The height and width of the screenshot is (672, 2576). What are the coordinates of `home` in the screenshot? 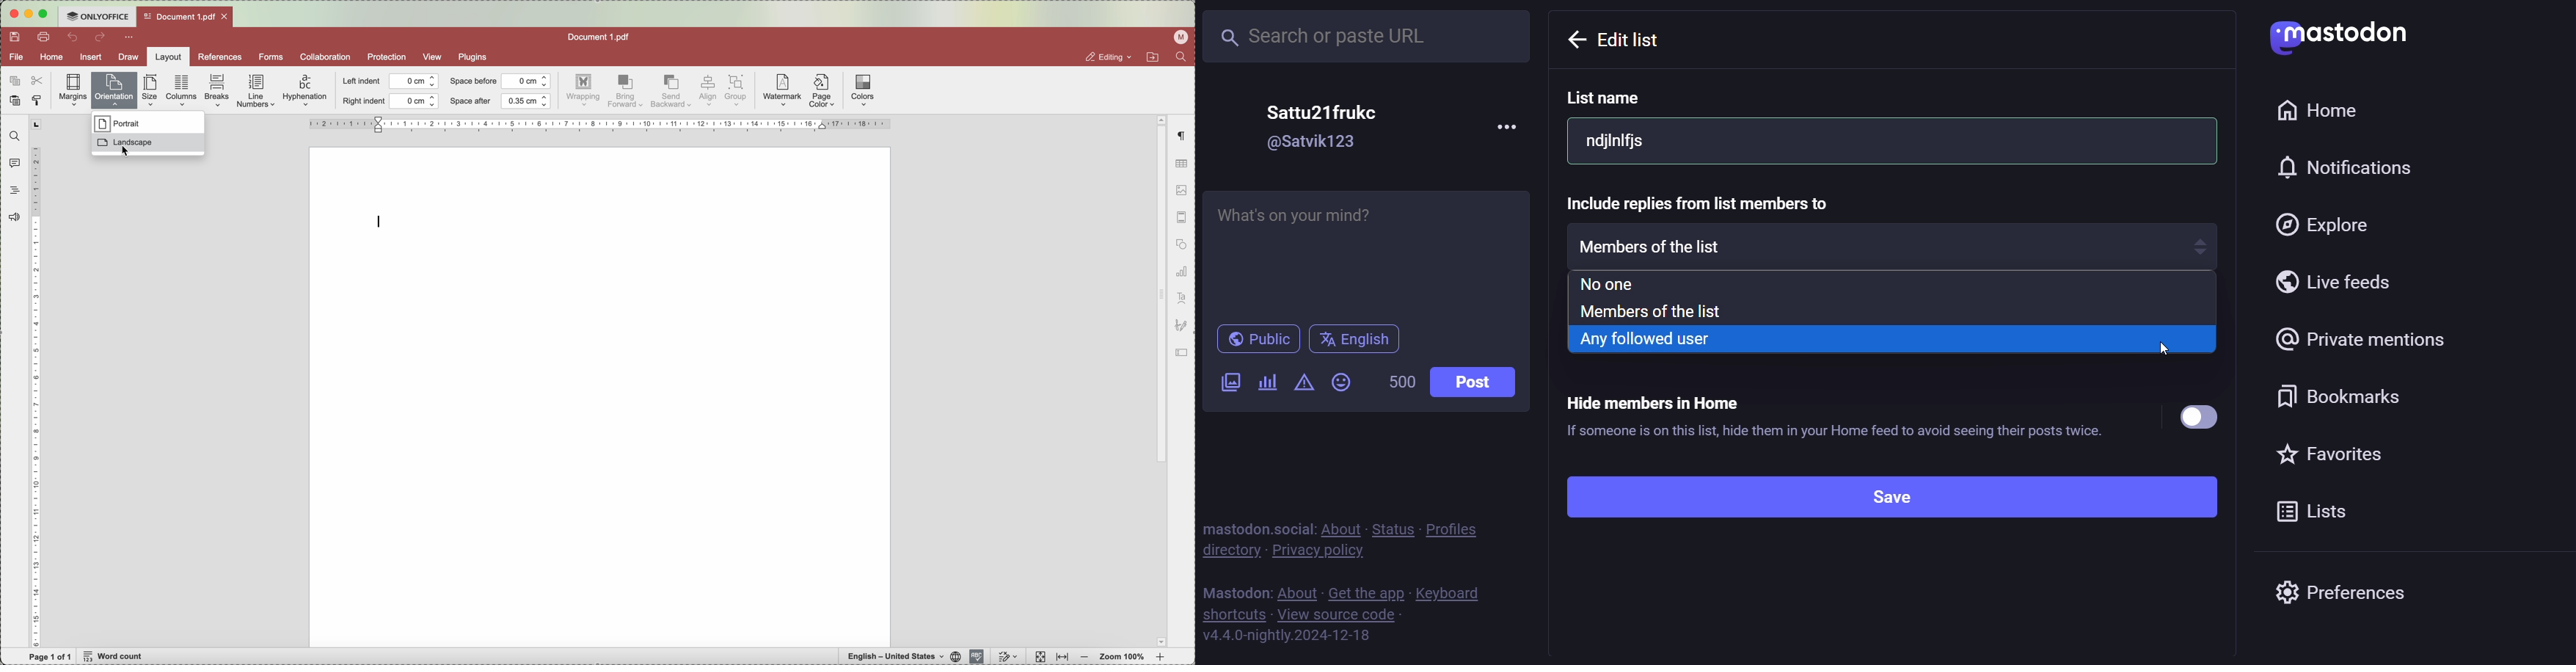 It's located at (2327, 112).